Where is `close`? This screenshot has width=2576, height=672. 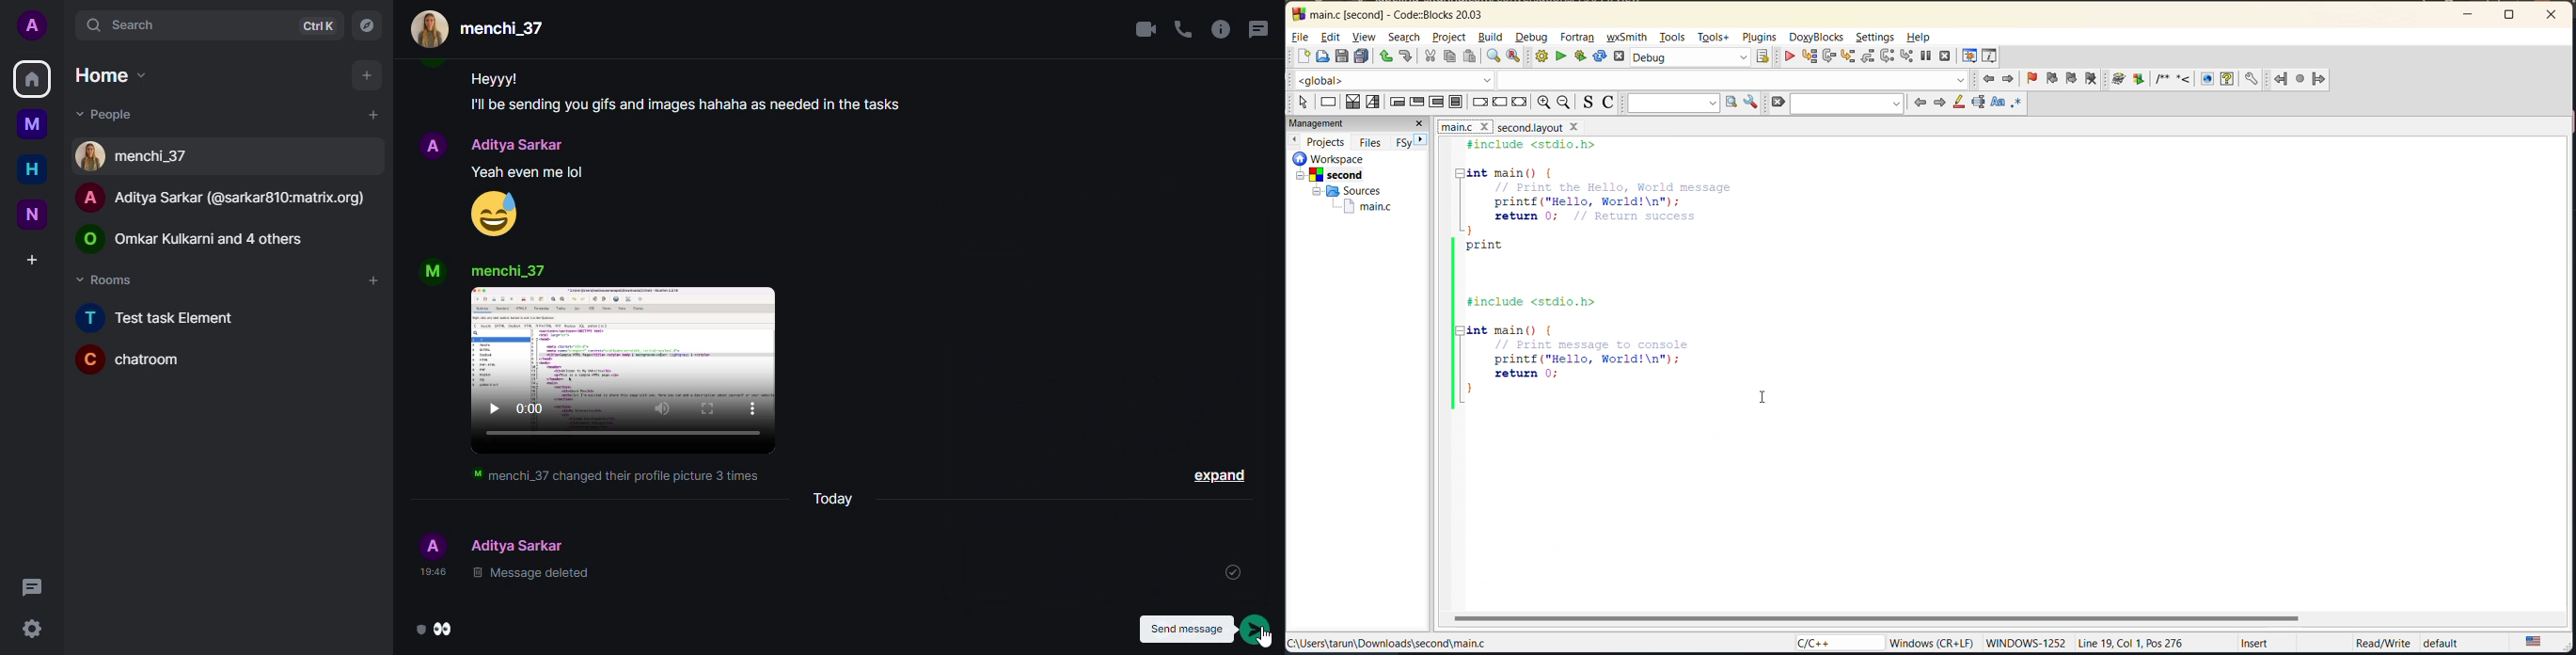
close is located at coordinates (2554, 14).